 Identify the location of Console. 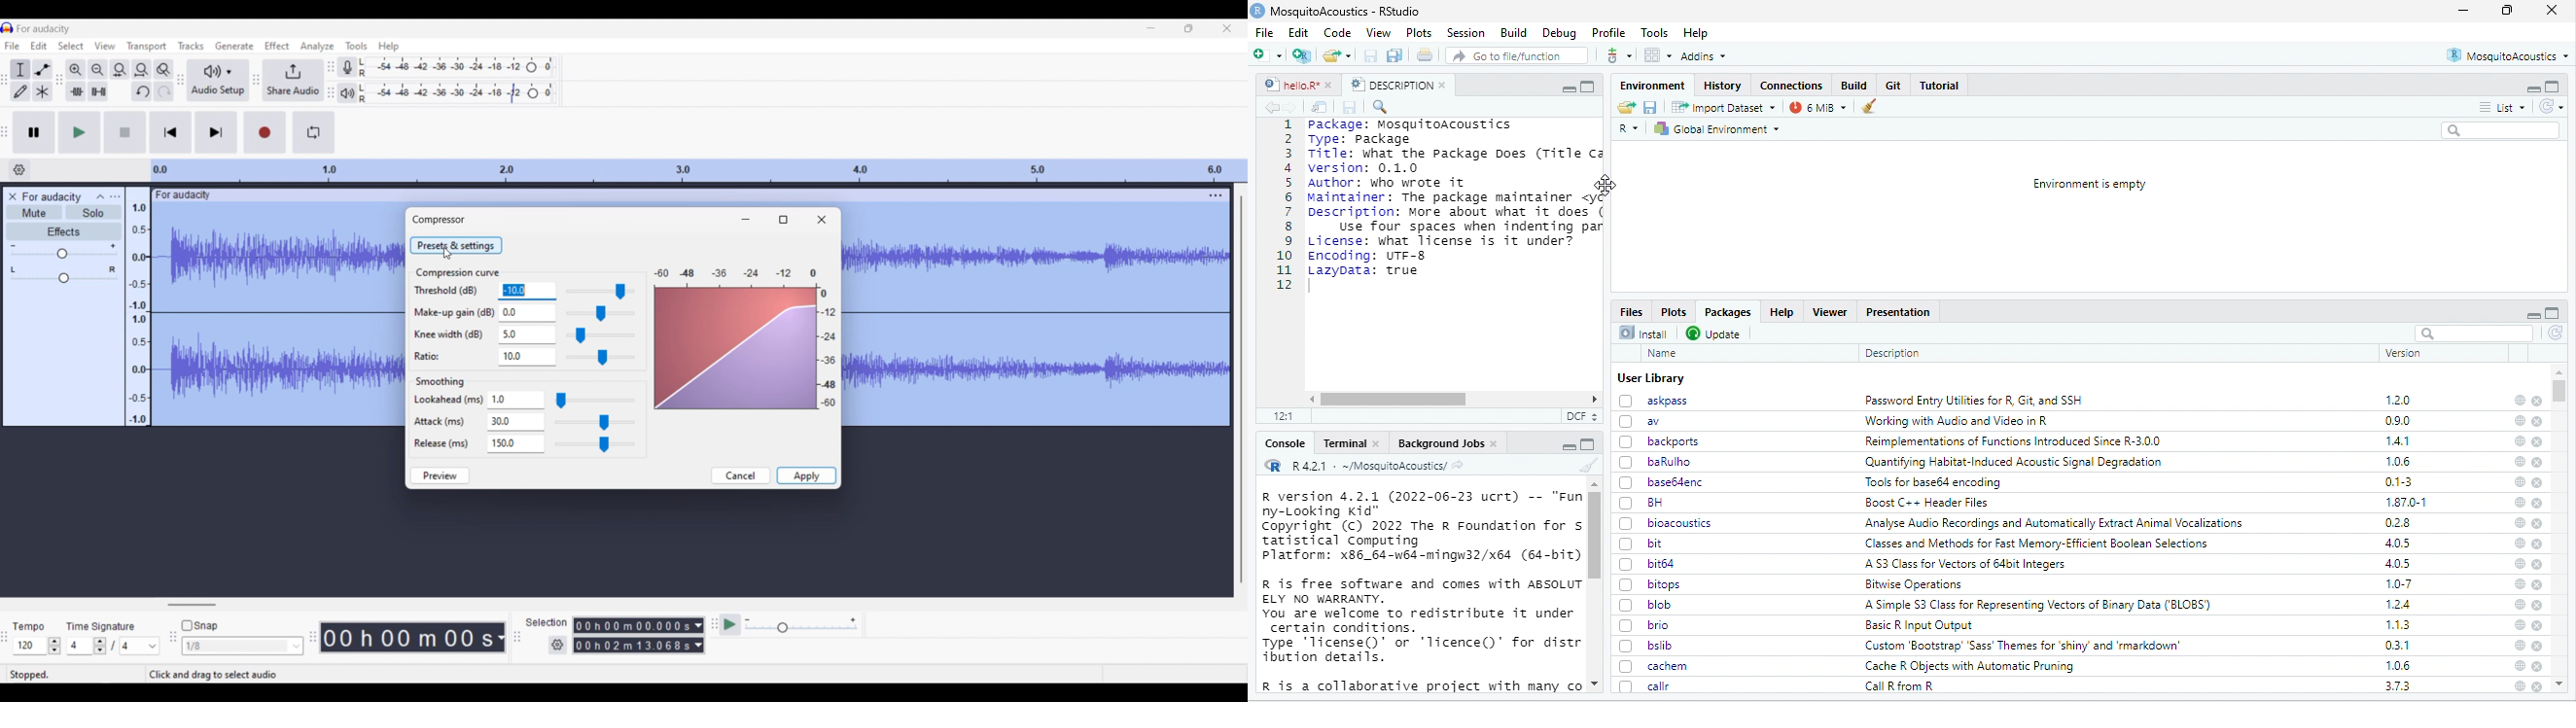
(1286, 444).